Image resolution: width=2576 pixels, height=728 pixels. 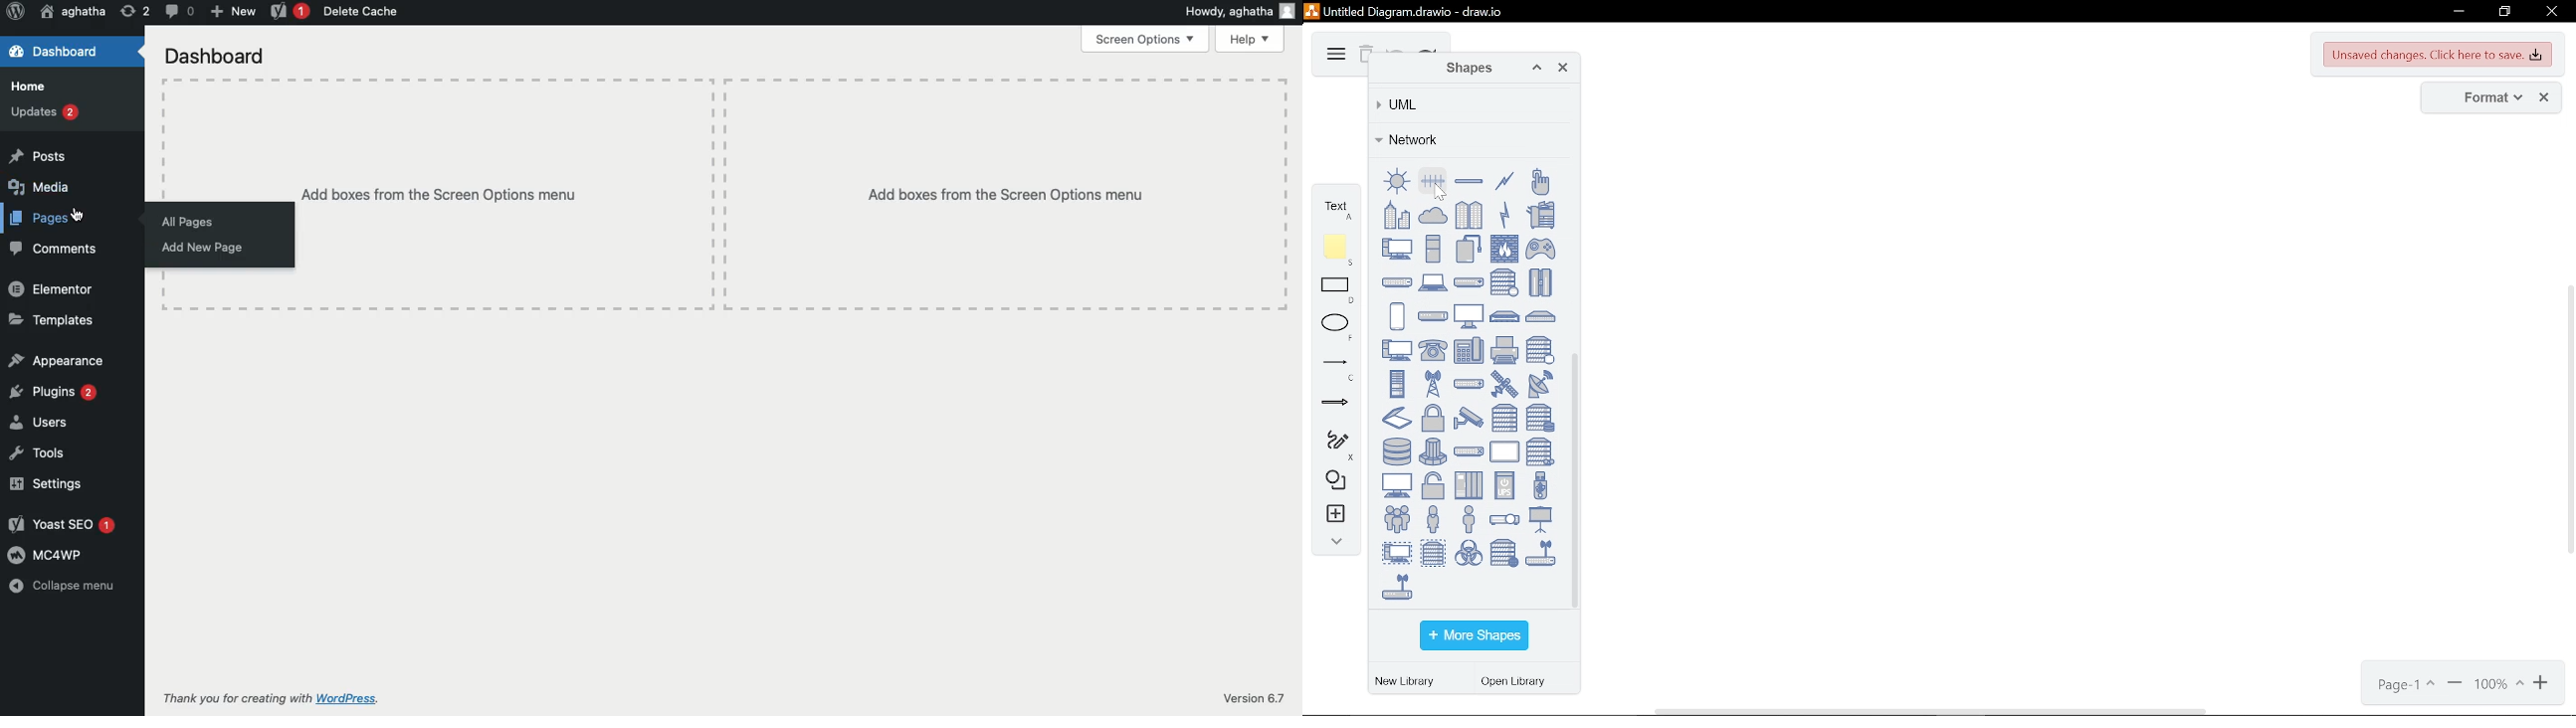 What do you see at coordinates (1541, 249) in the screenshot?
I see `gamepad` at bounding box center [1541, 249].